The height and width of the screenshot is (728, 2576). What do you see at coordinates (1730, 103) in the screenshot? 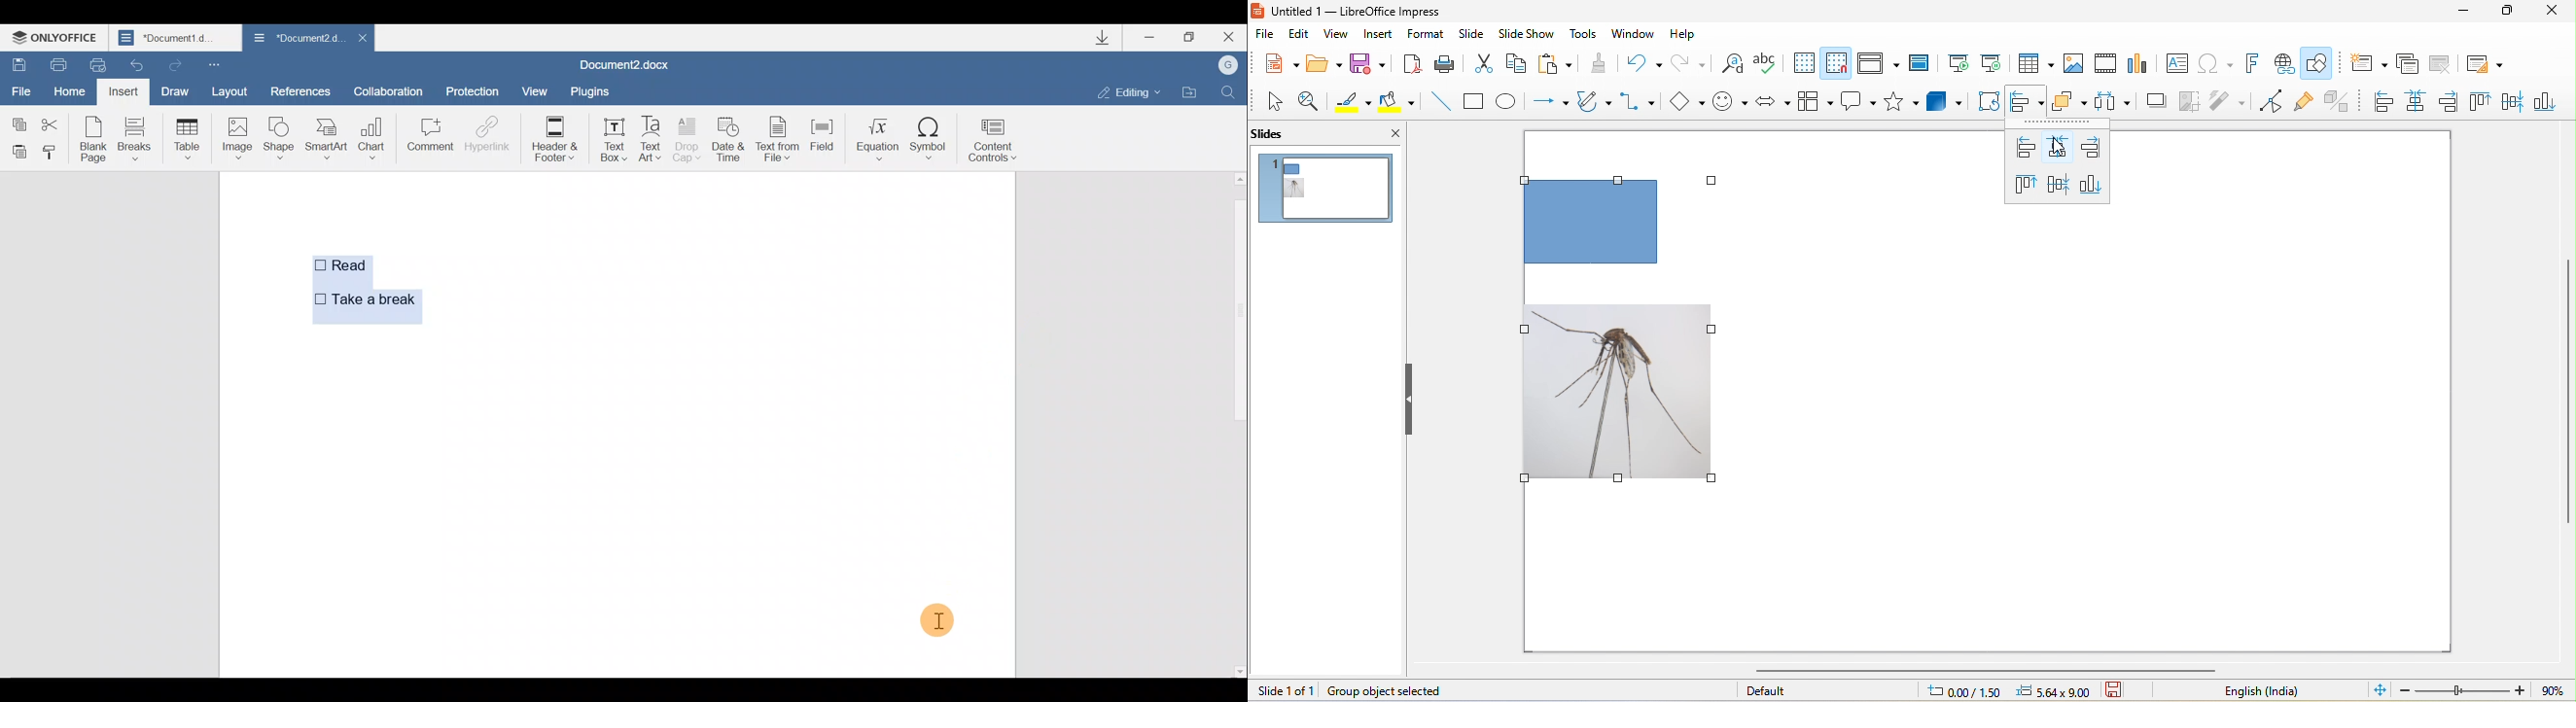
I see `symbol shape` at bounding box center [1730, 103].